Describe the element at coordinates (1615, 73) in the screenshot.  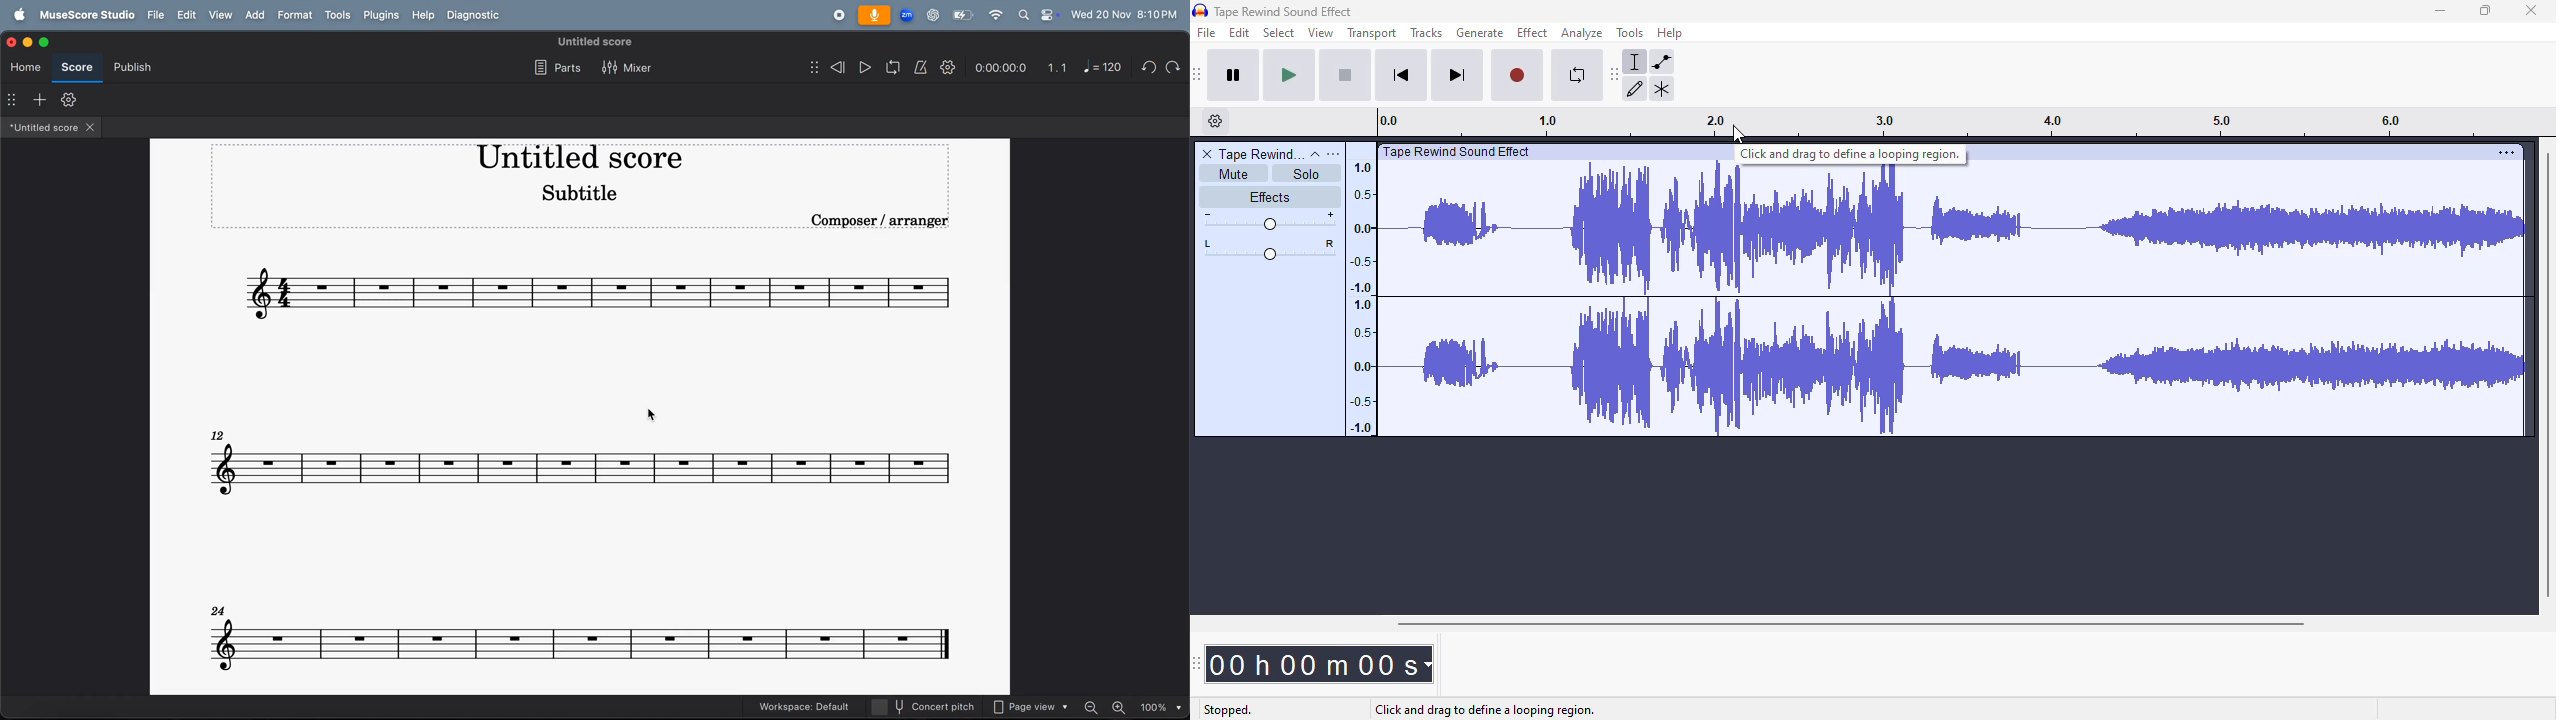
I see `audacity tools toolbar` at that location.